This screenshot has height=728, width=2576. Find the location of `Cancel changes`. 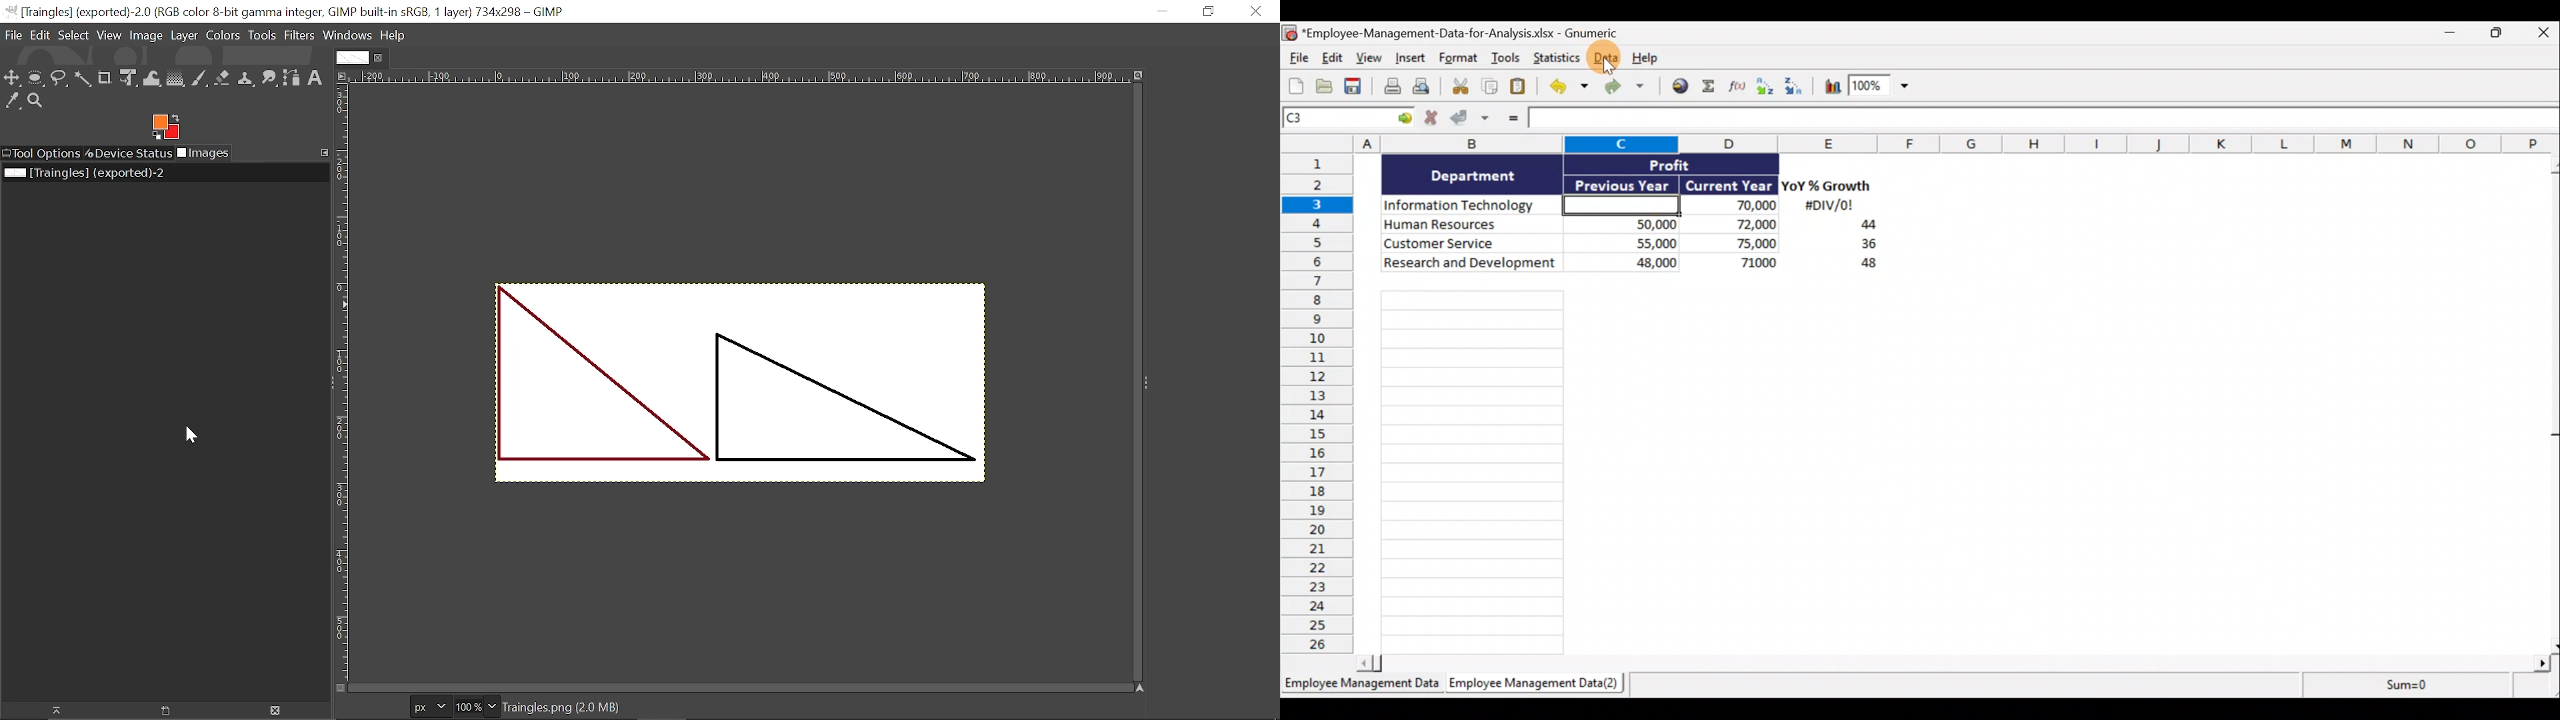

Cancel changes is located at coordinates (1431, 119).